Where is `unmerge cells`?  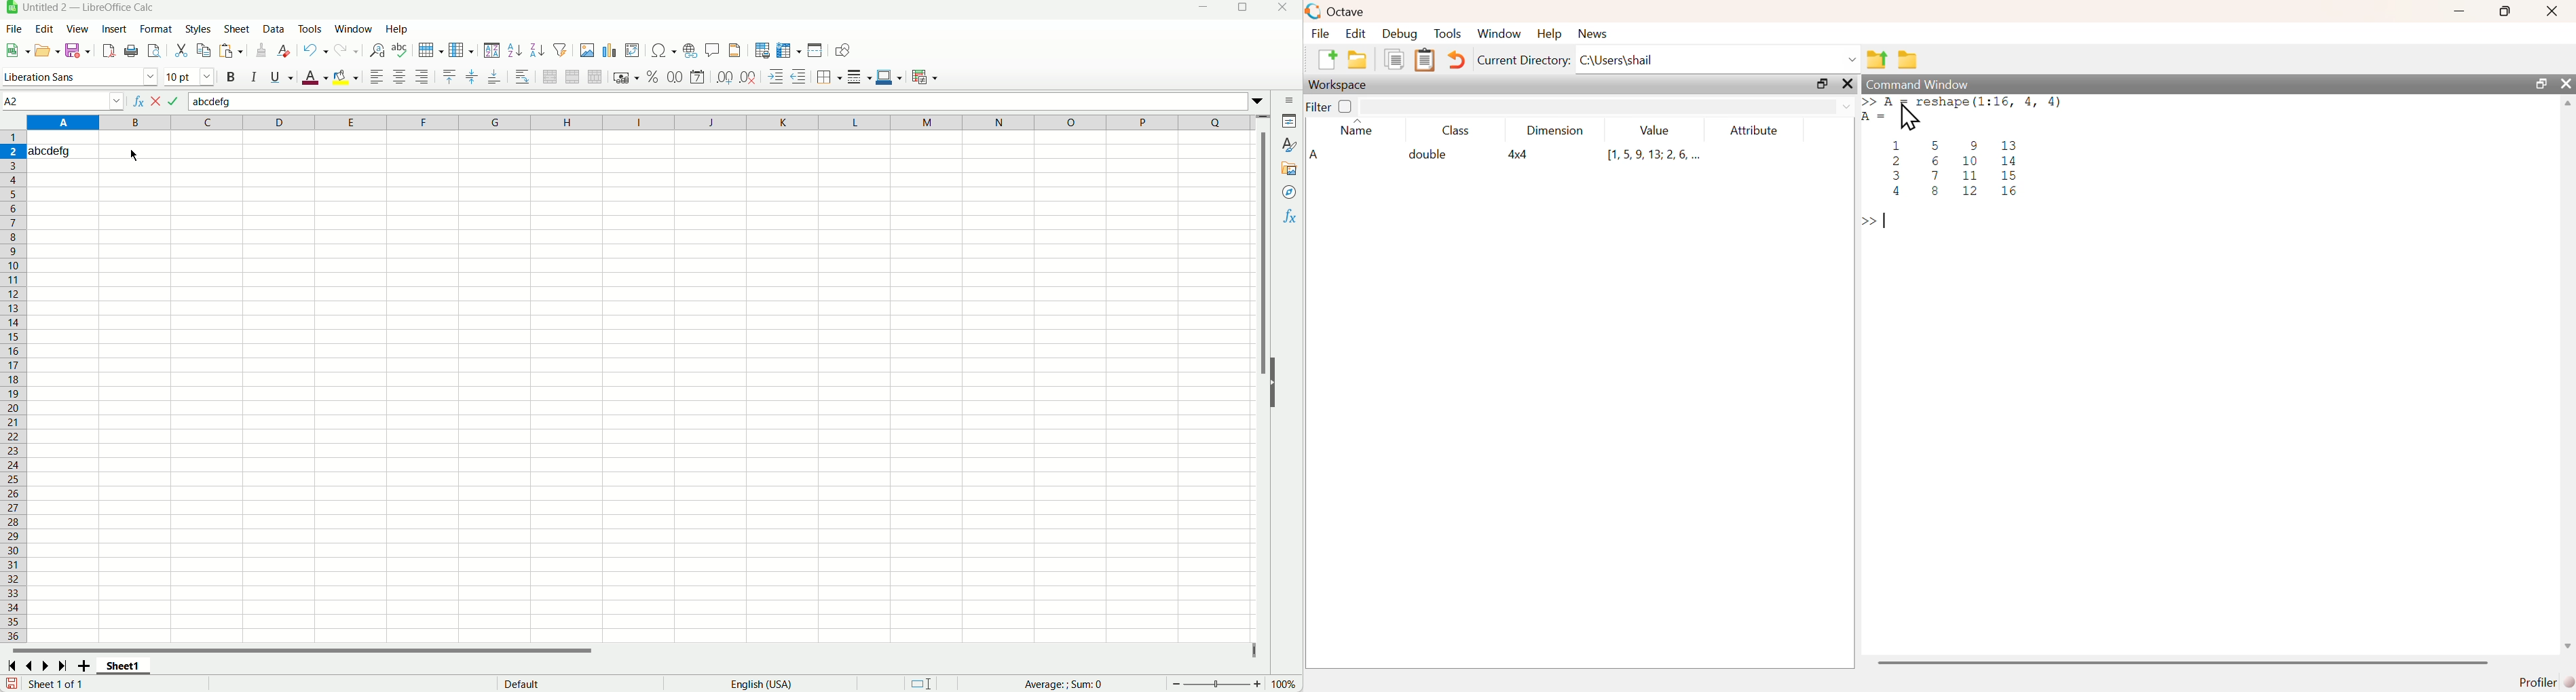
unmerge cells is located at coordinates (594, 77).